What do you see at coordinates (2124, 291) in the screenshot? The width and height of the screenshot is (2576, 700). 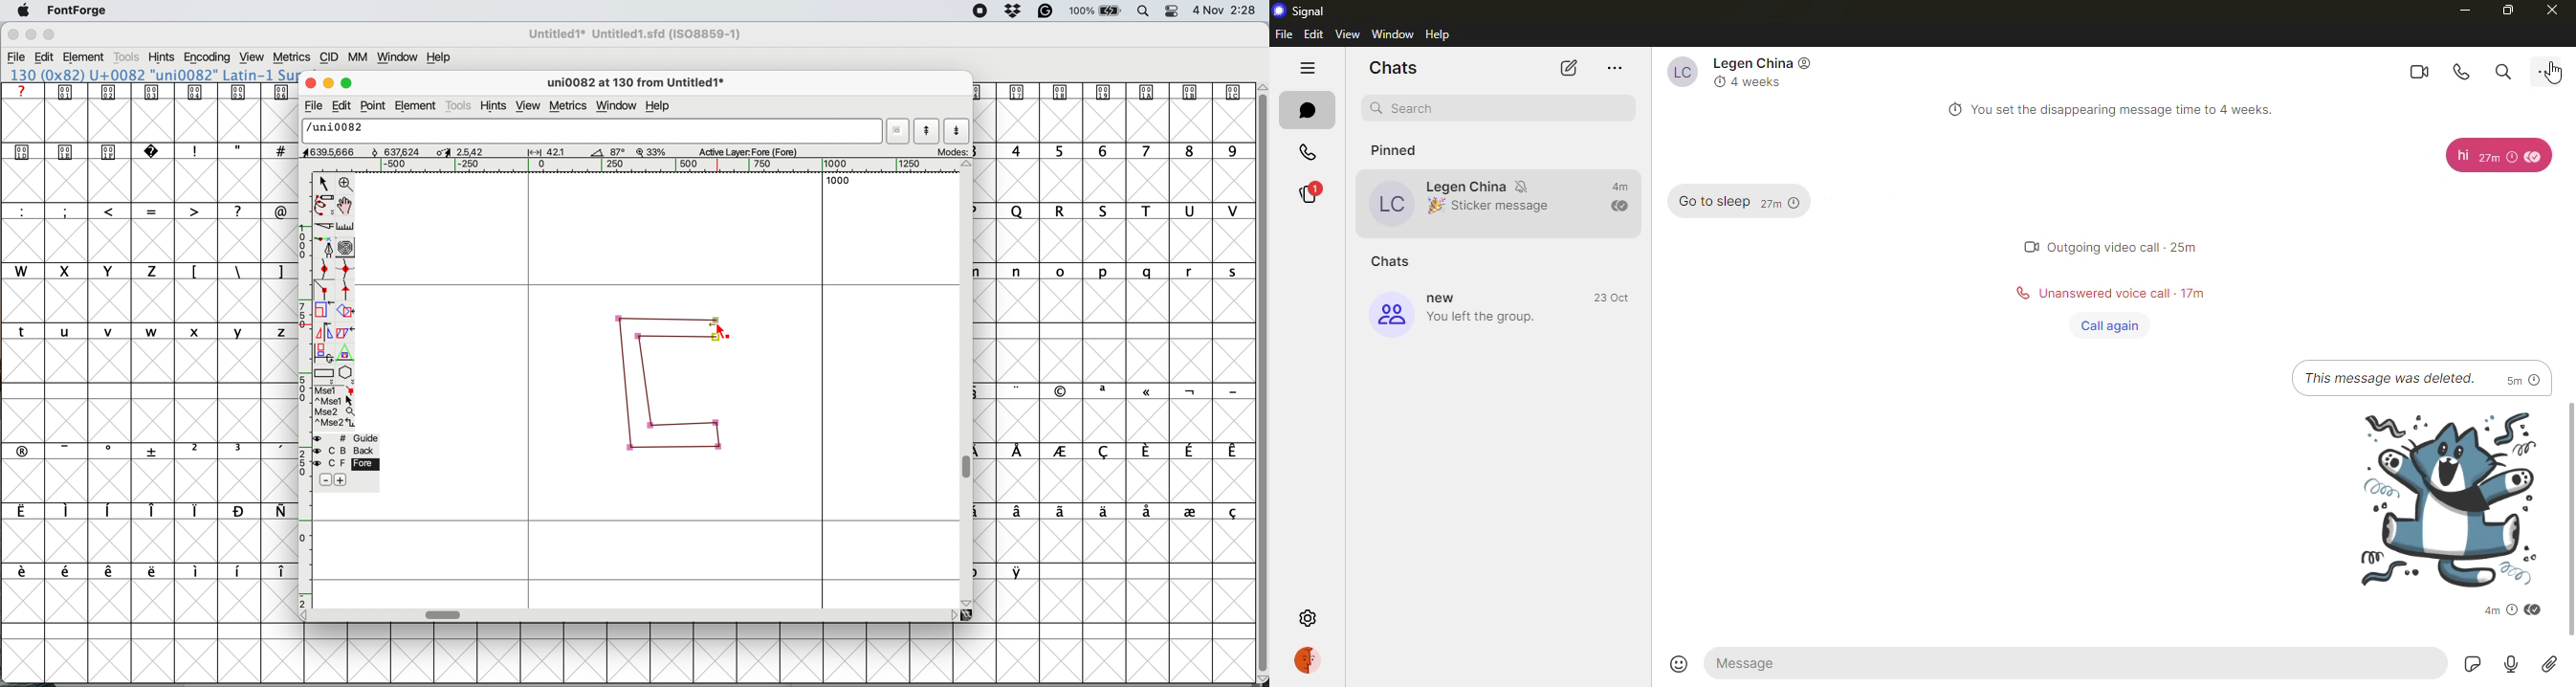 I see `Unanswered voice call 17m` at bounding box center [2124, 291].